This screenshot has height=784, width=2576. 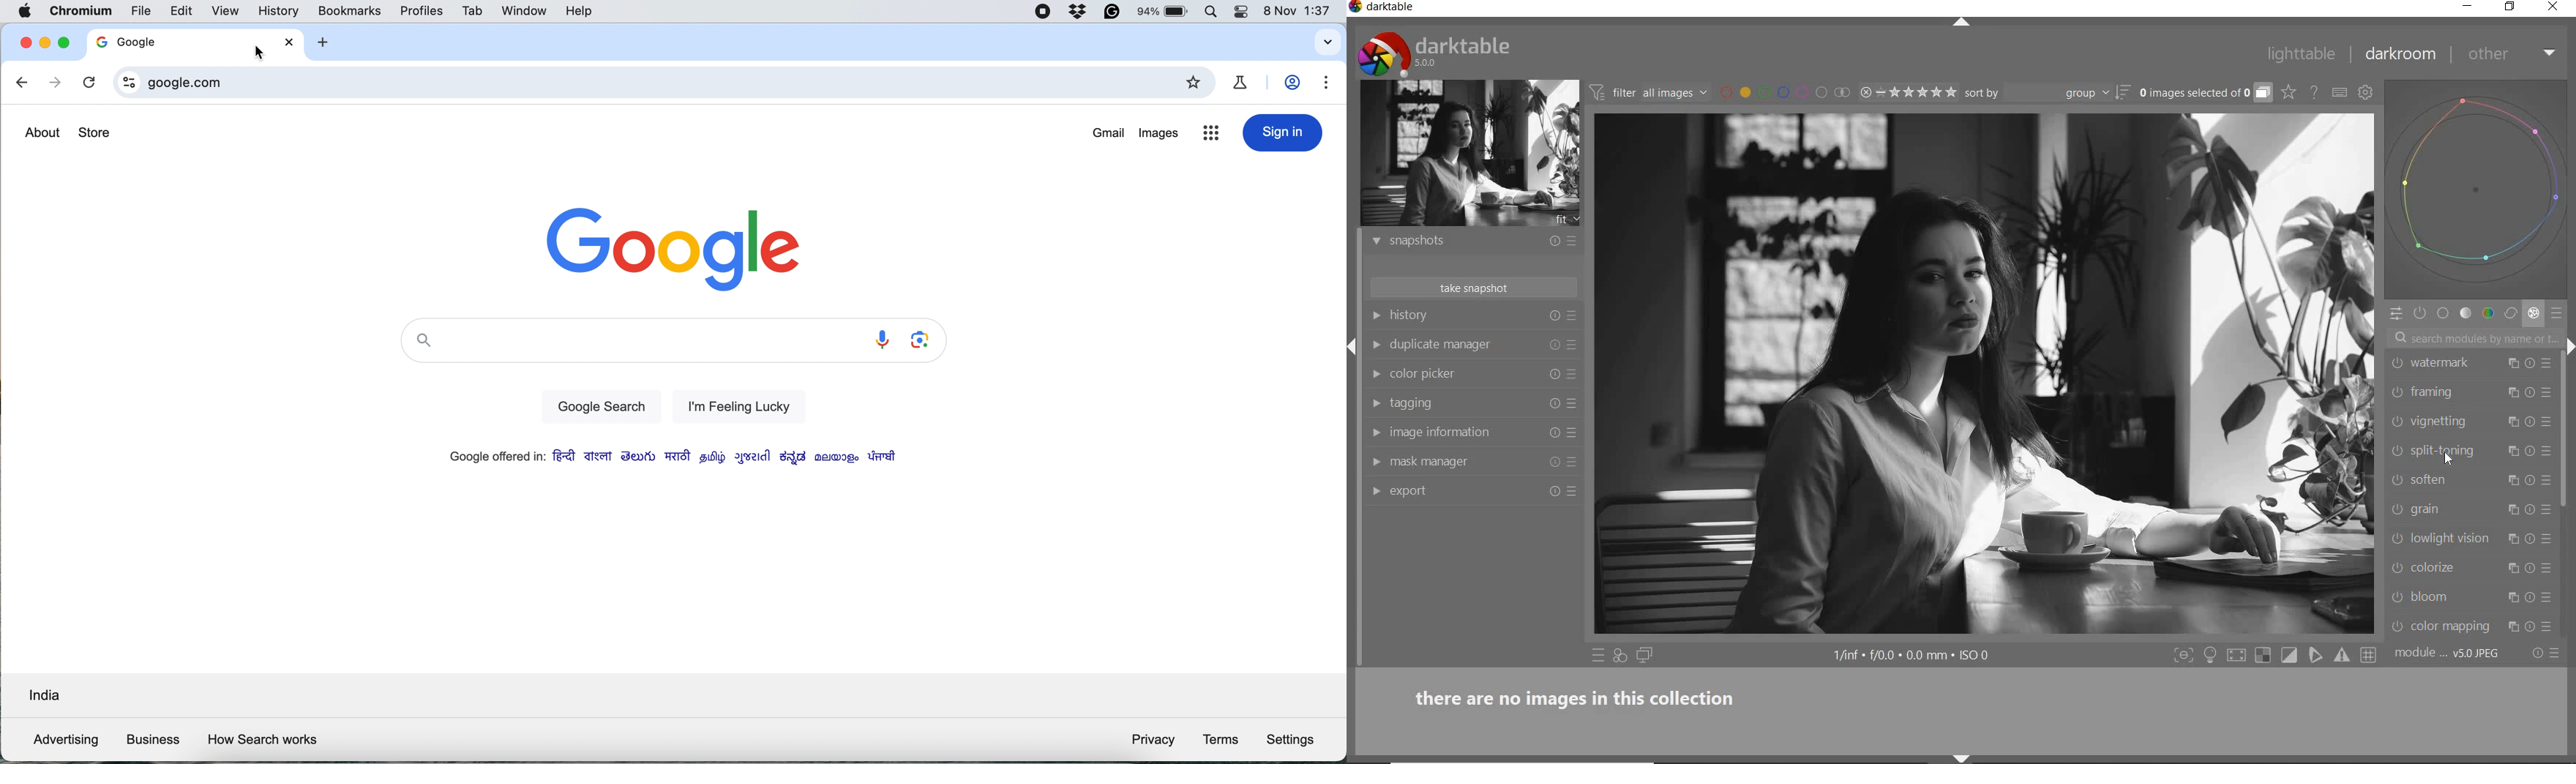 What do you see at coordinates (2566, 432) in the screenshot?
I see `scrollbar` at bounding box center [2566, 432].